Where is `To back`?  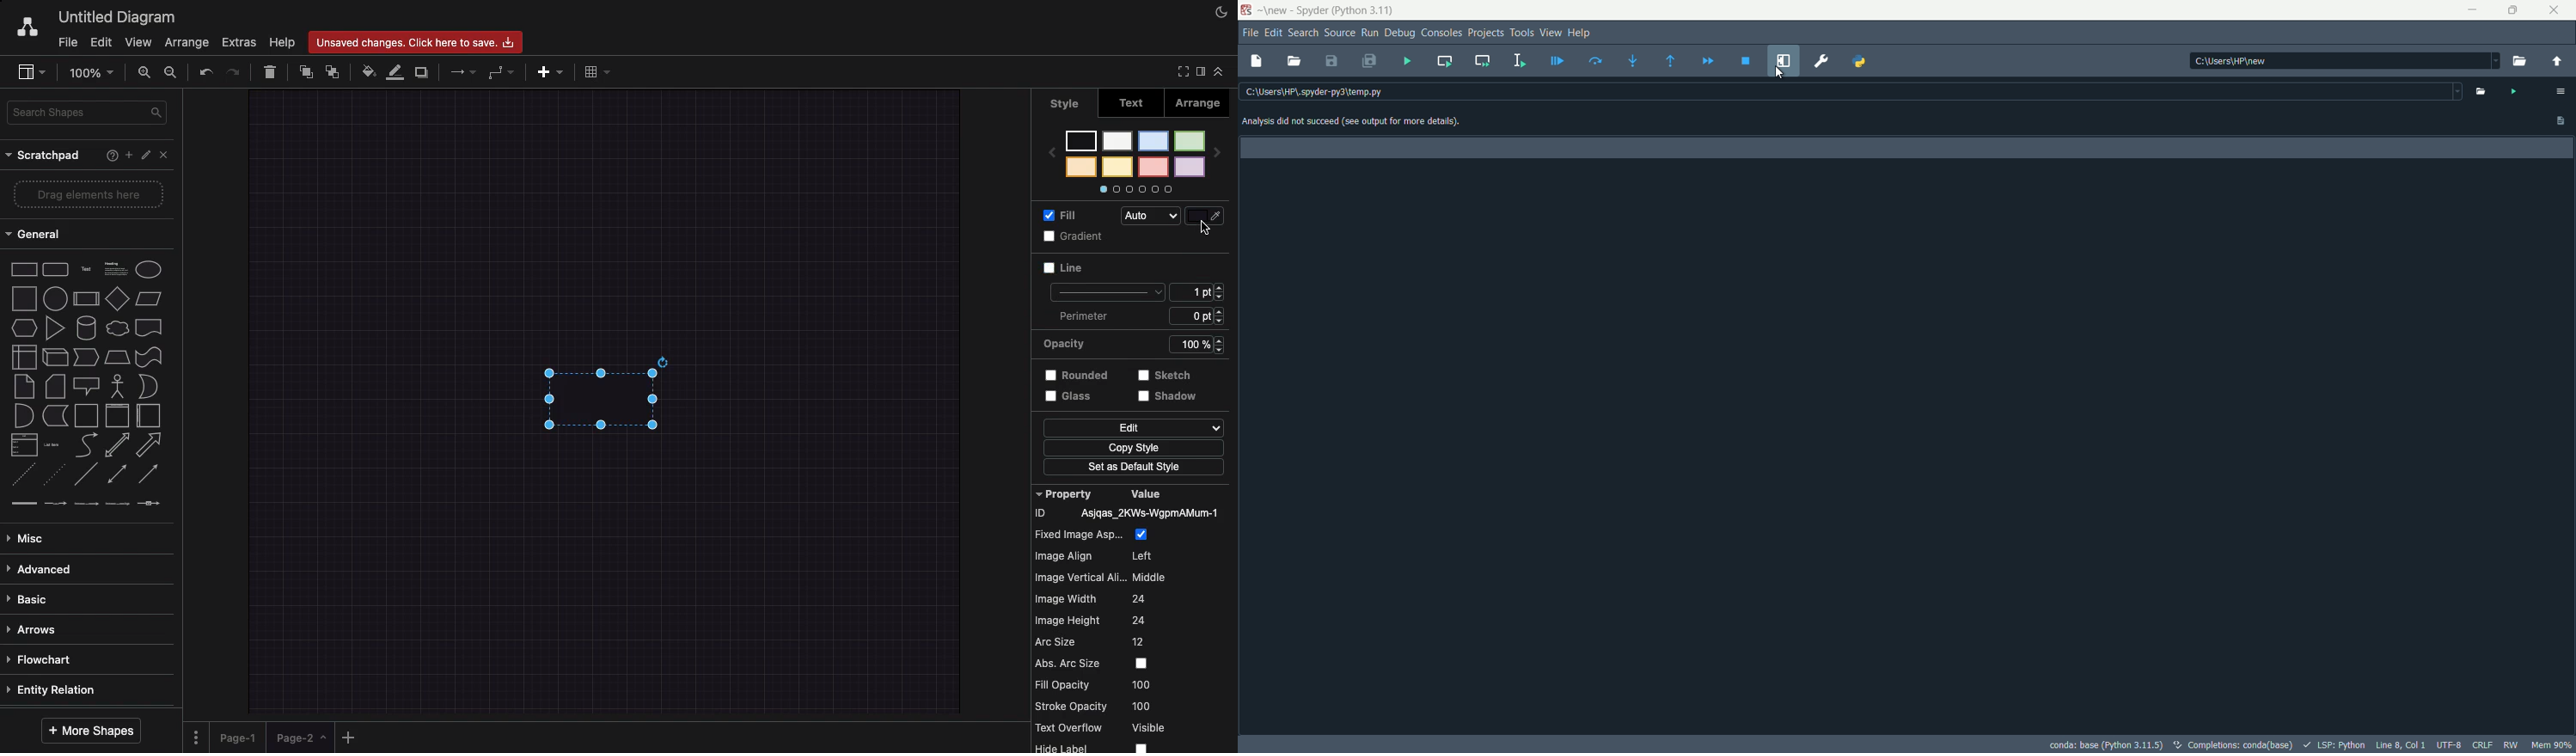
To back is located at coordinates (336, 71).